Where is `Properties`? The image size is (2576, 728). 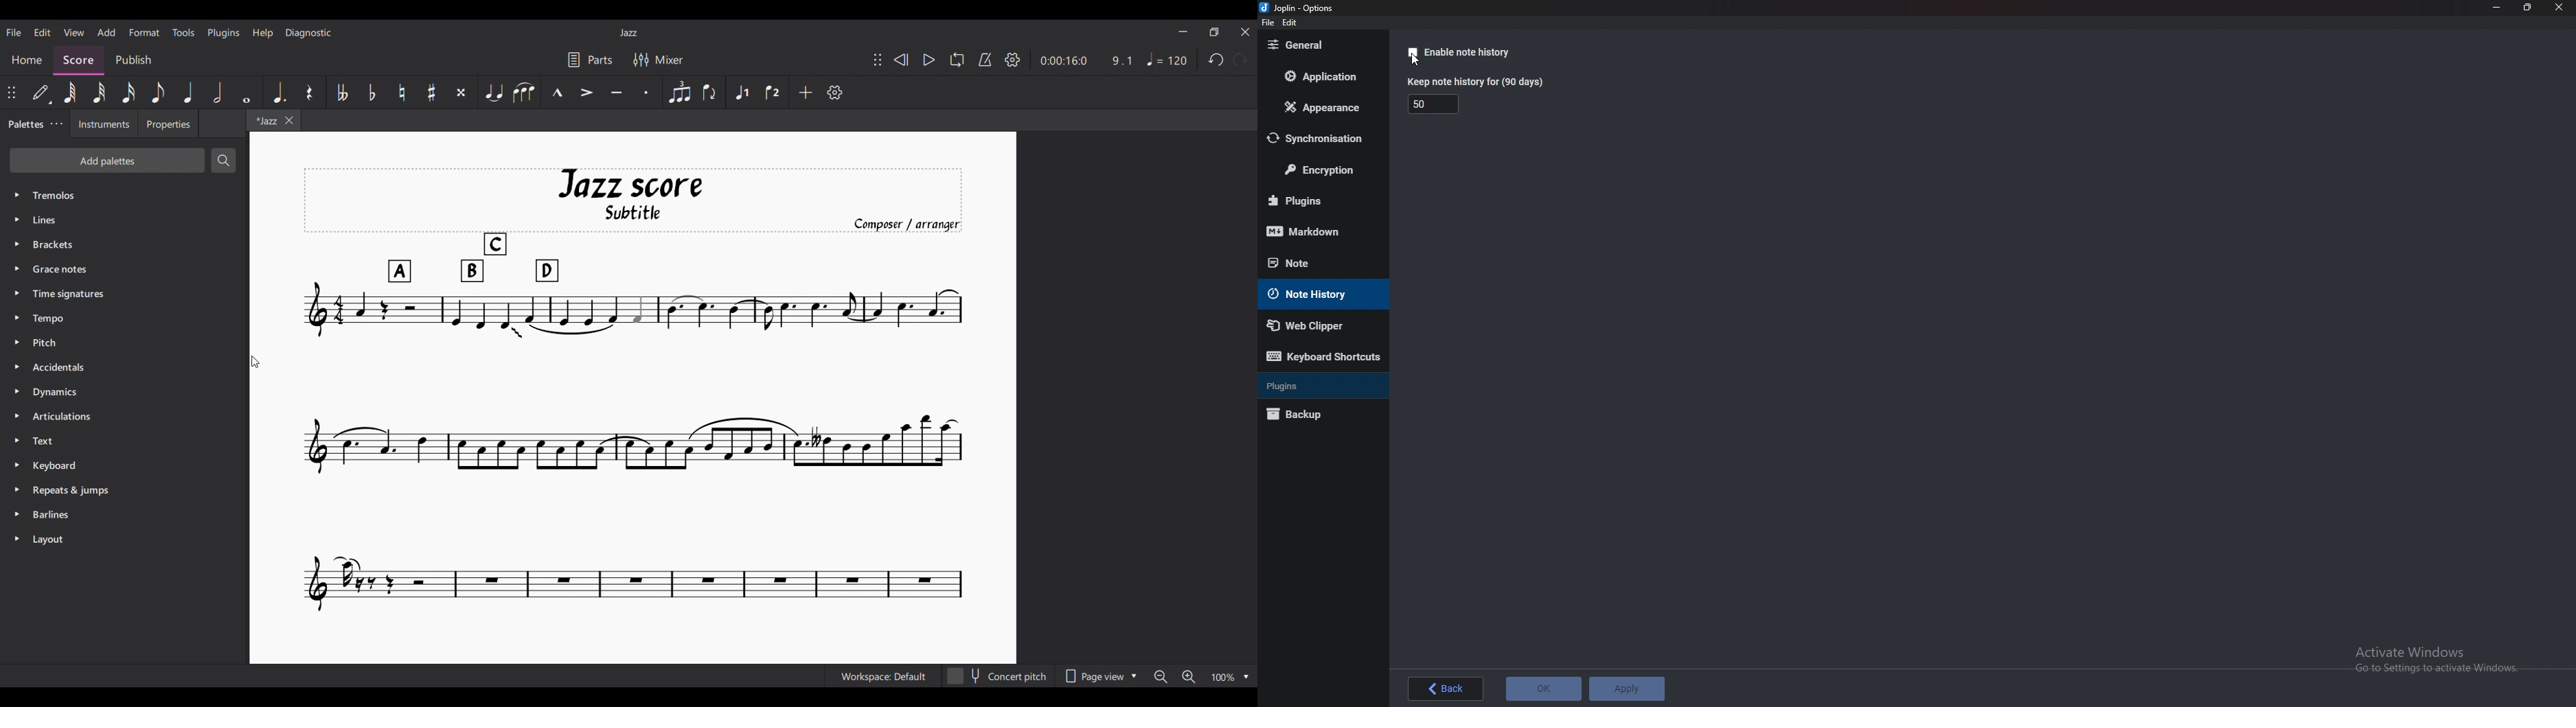 Properties is located at coordinates (168, 124).